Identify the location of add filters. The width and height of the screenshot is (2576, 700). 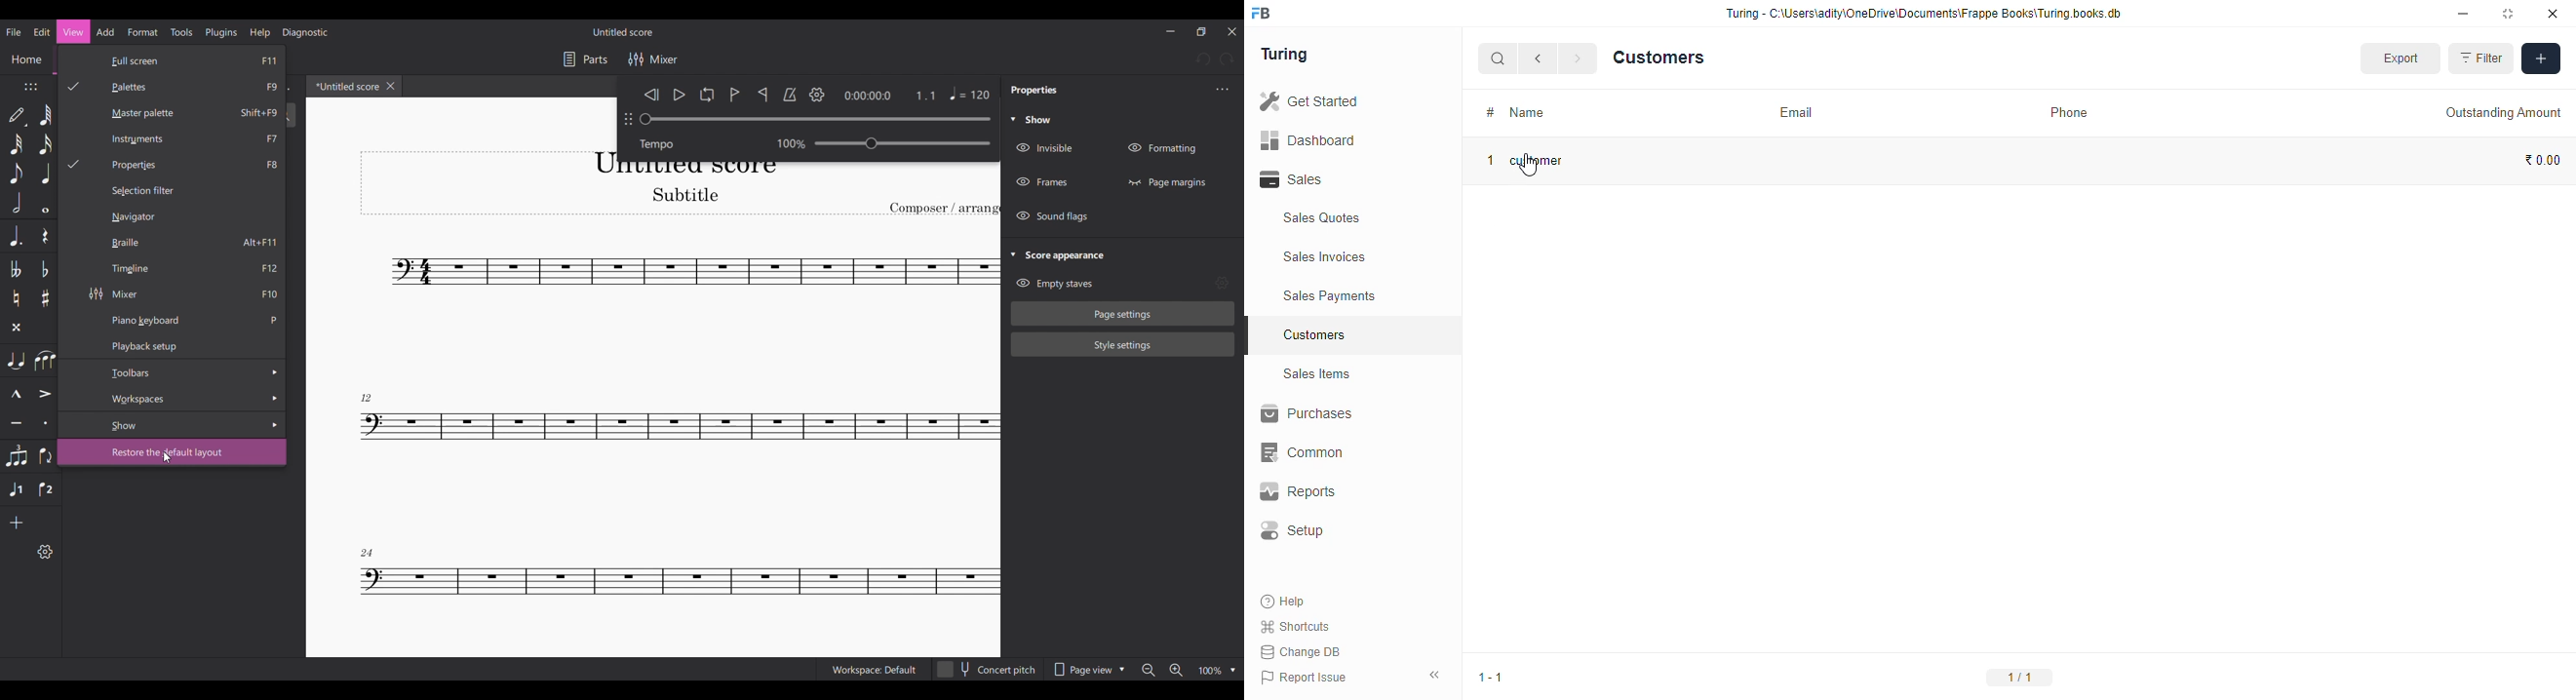
(2543, 59).